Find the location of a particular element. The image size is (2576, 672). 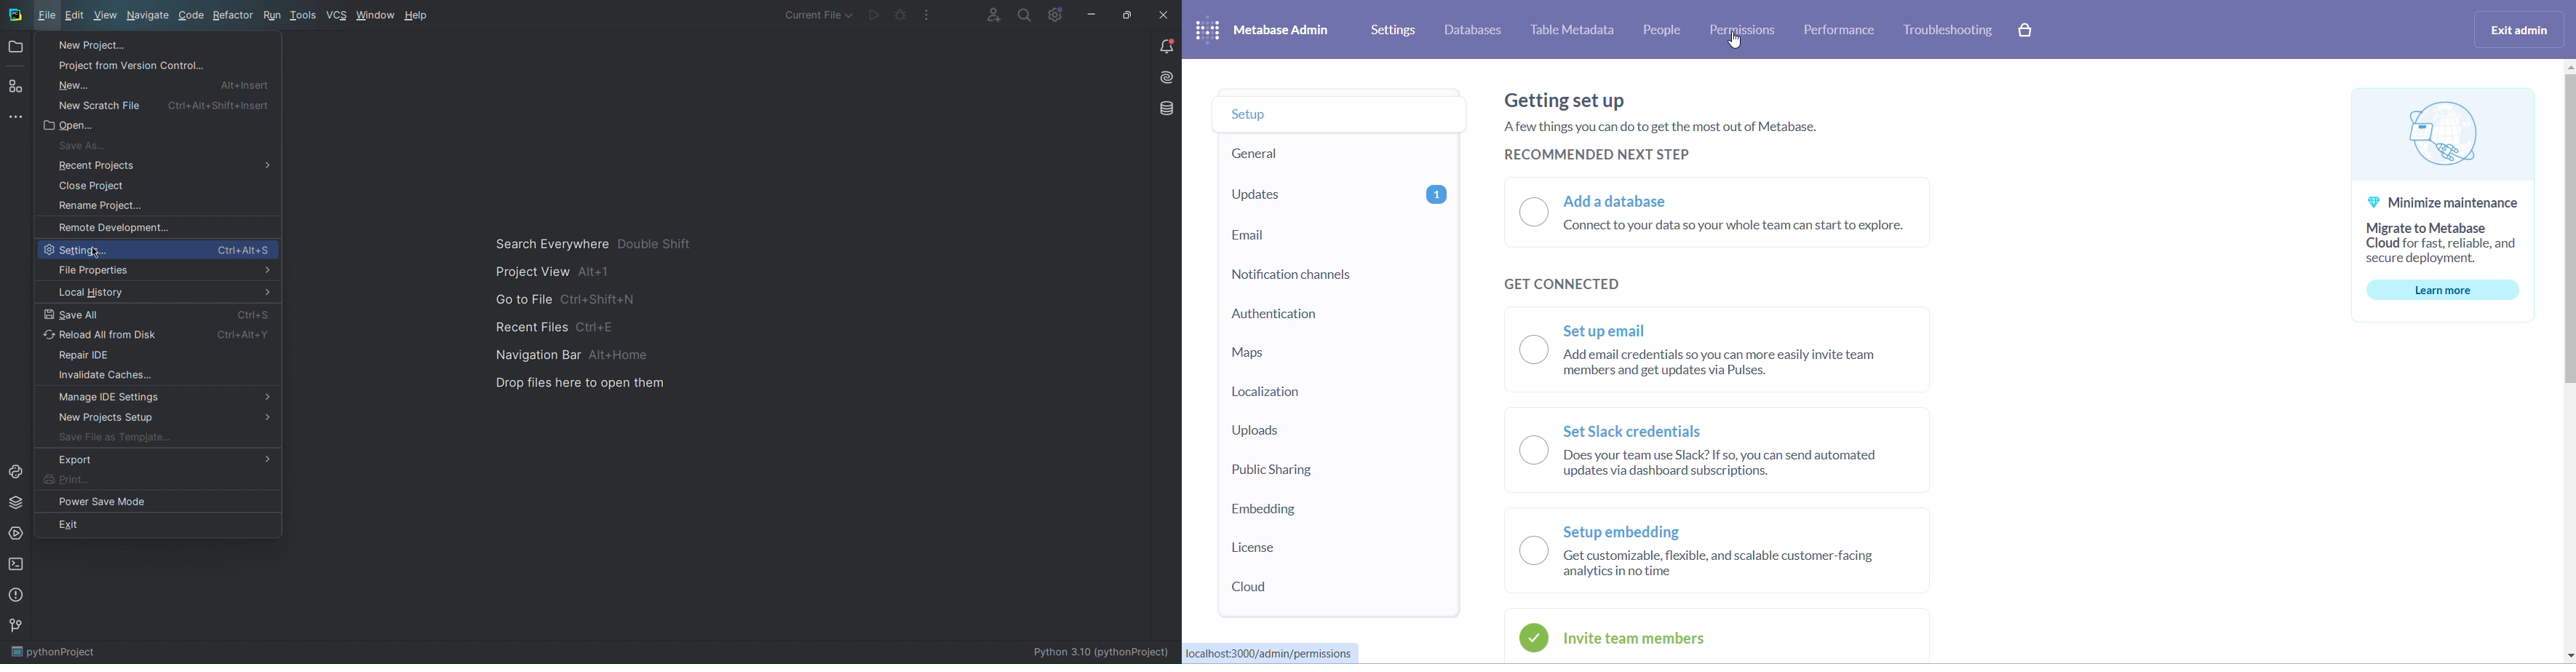

Settings is located at coordinates (157, 249).